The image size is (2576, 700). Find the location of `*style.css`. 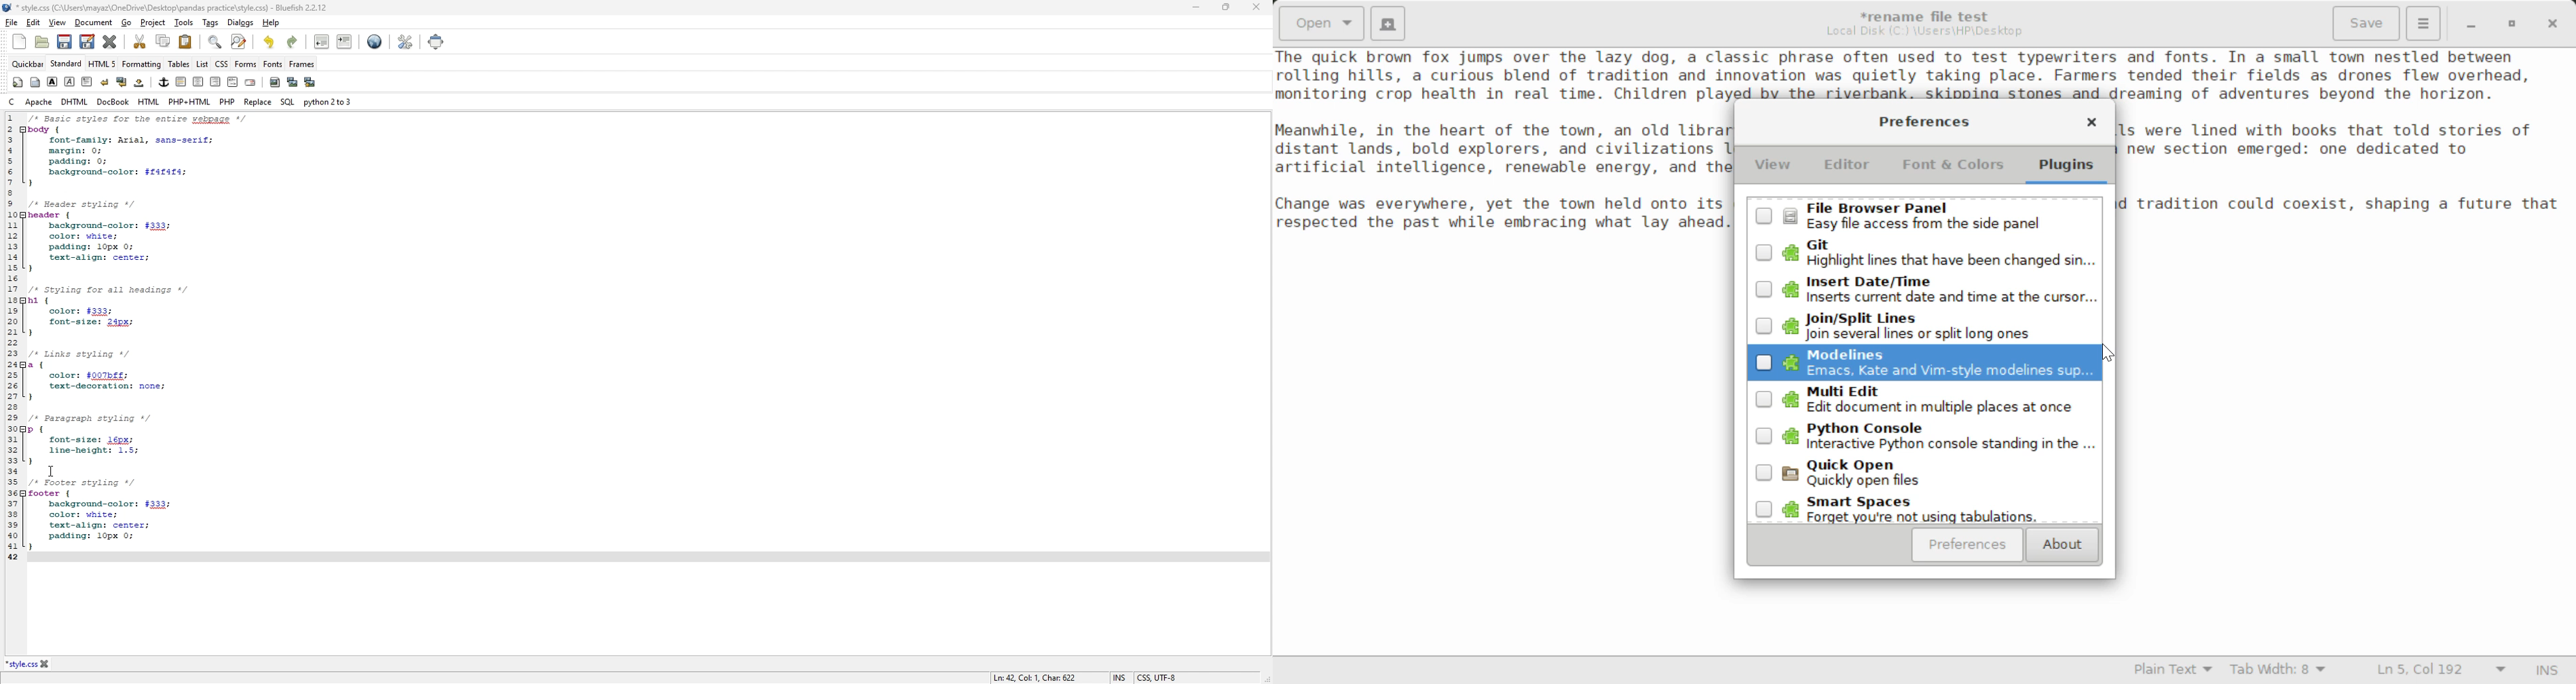

*style.css is located at coordinates (21, 664).